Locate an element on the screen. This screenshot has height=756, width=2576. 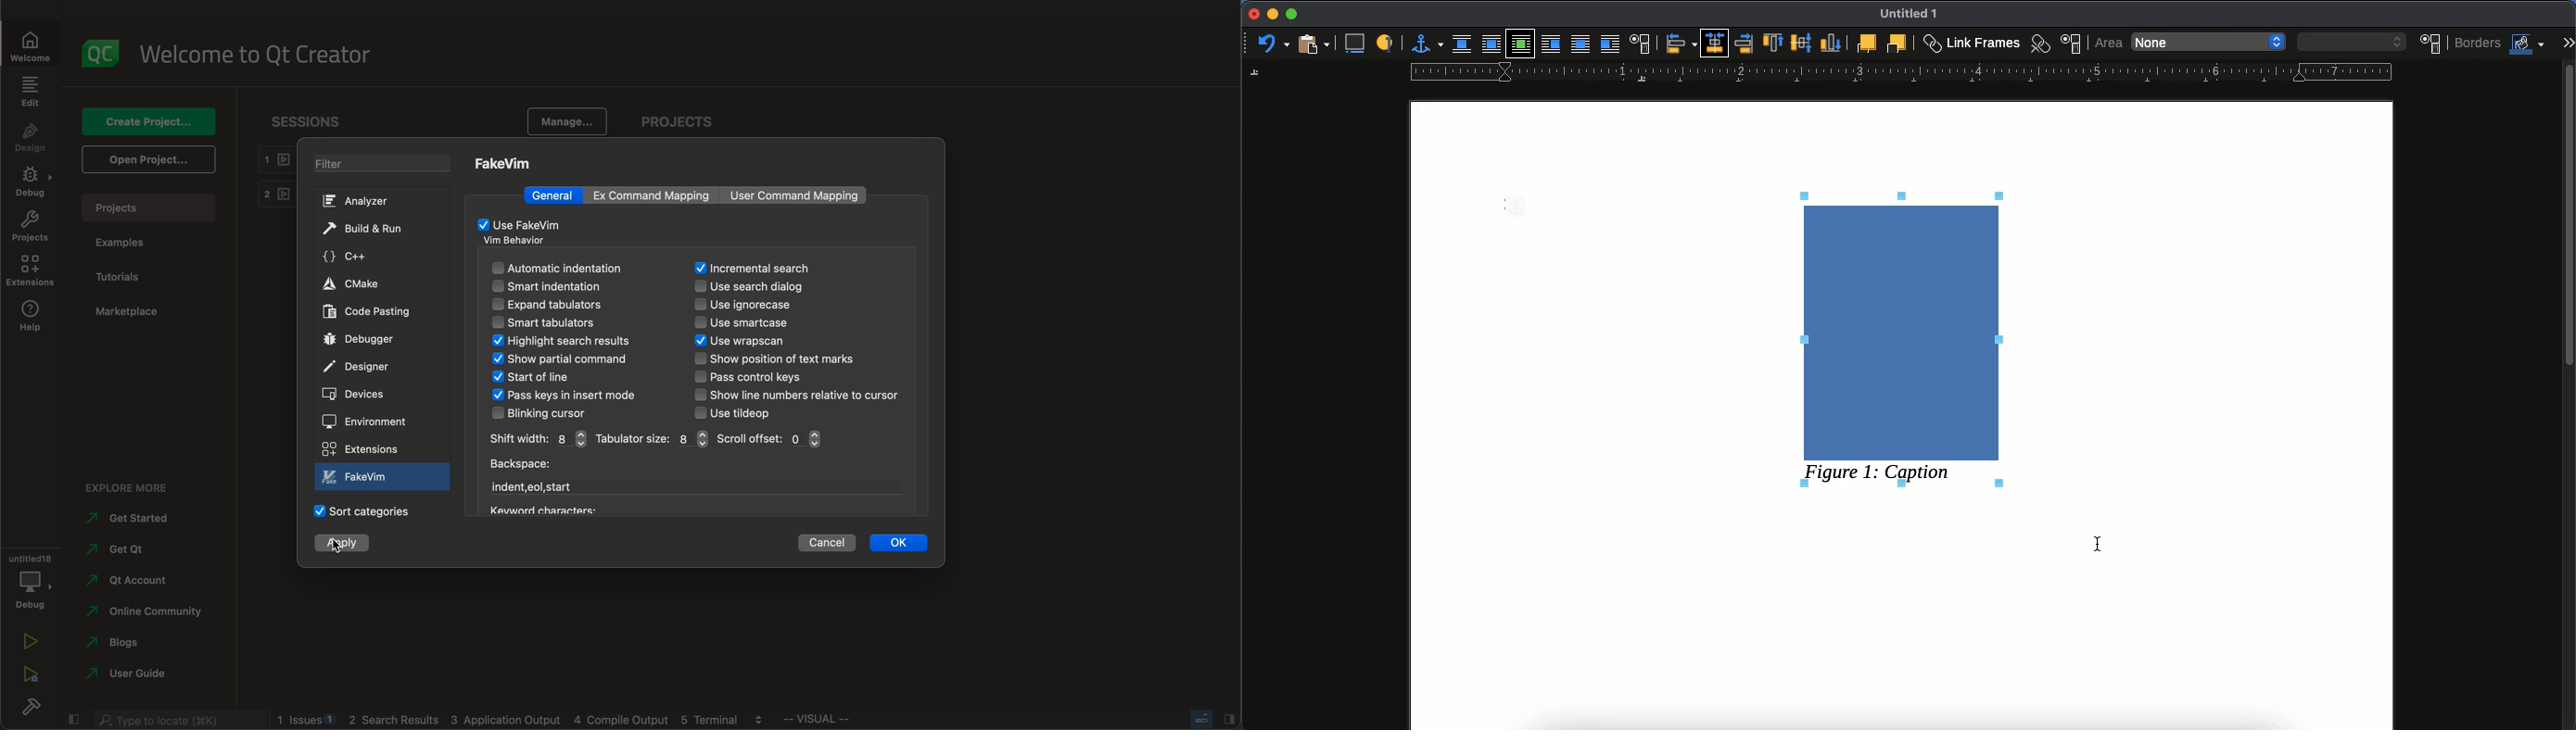
area is located at coordinates (2110, 43).